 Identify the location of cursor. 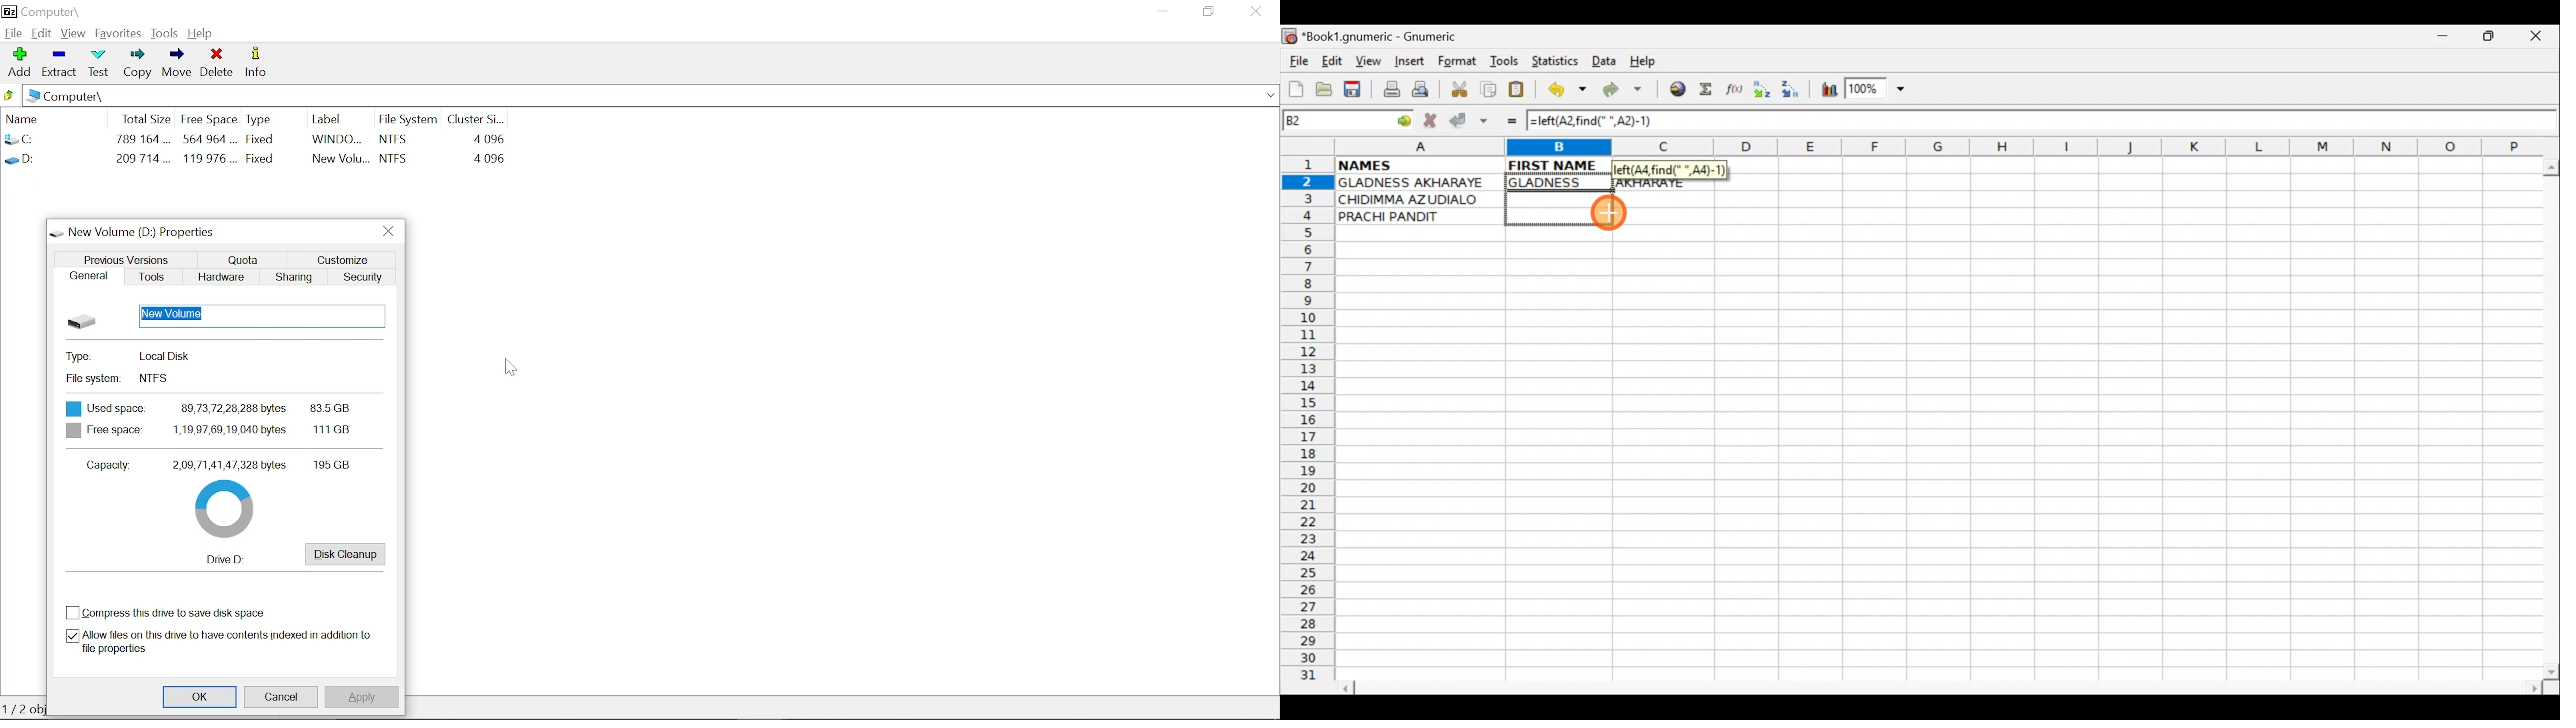
(514, 373).